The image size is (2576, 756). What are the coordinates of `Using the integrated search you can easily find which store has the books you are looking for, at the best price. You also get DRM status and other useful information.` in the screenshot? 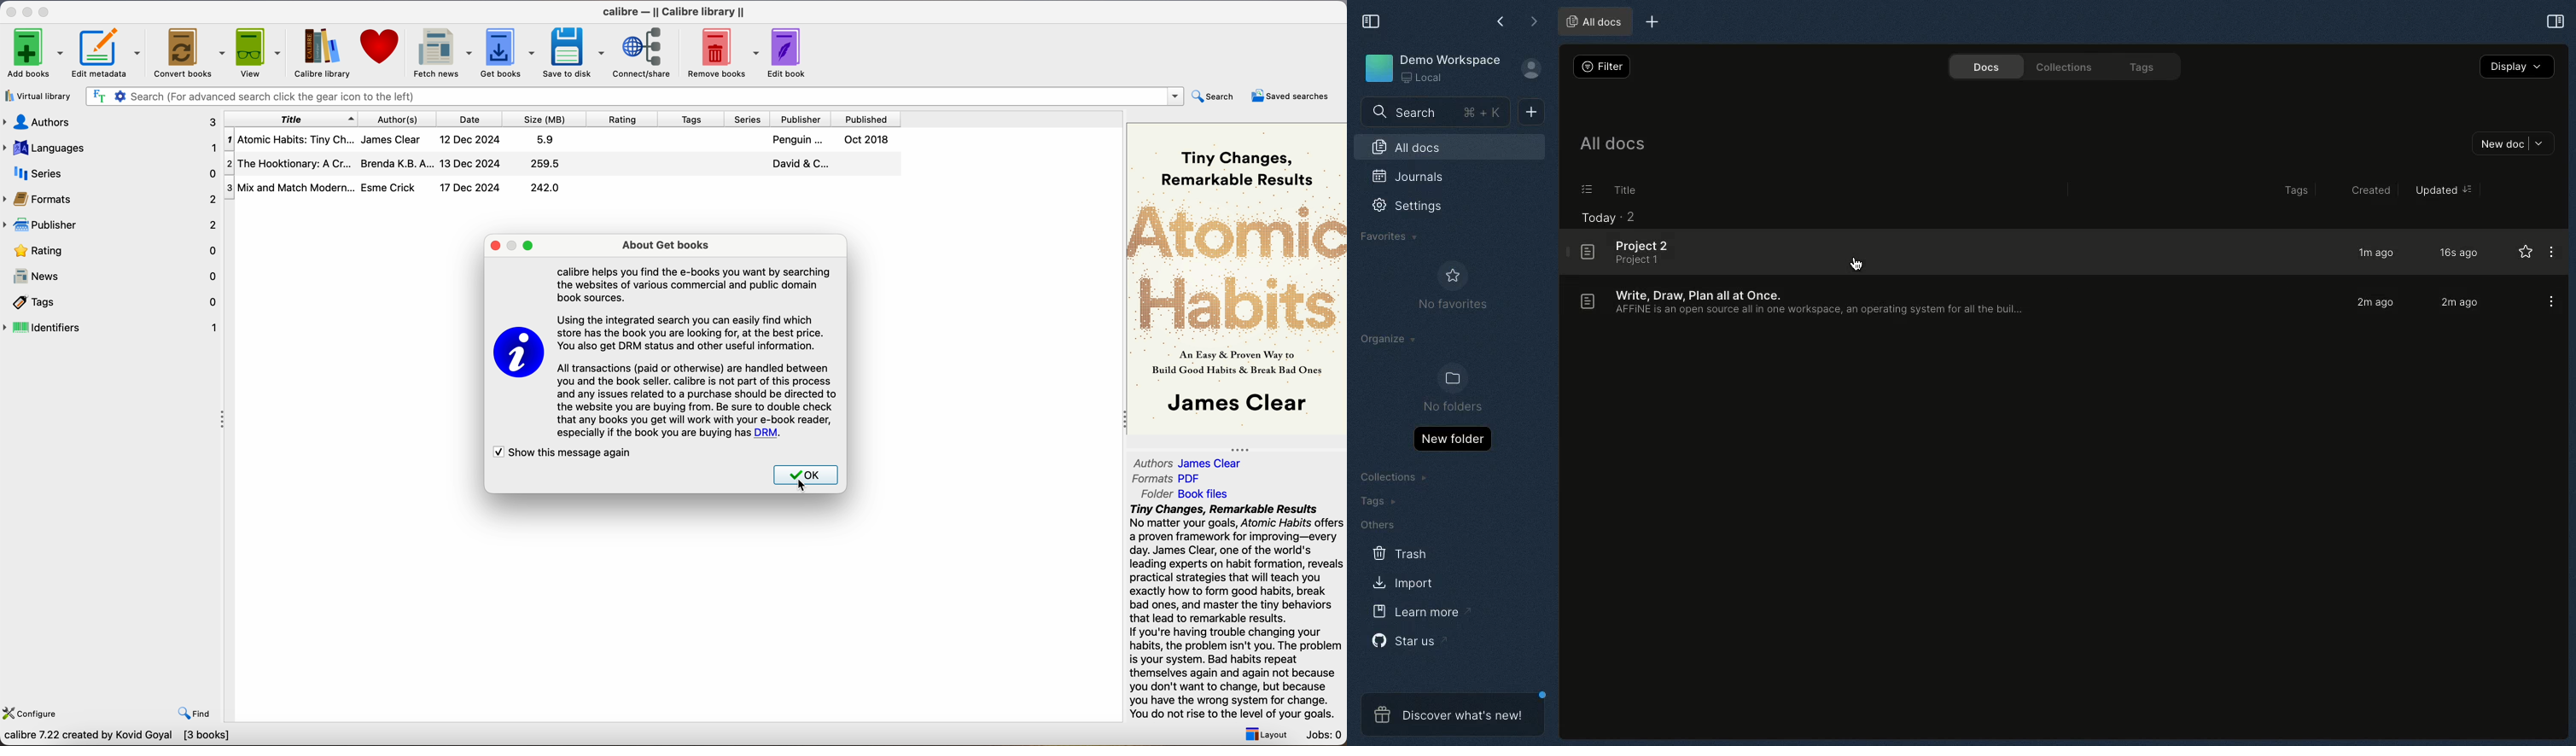 It's located at (691, 331).